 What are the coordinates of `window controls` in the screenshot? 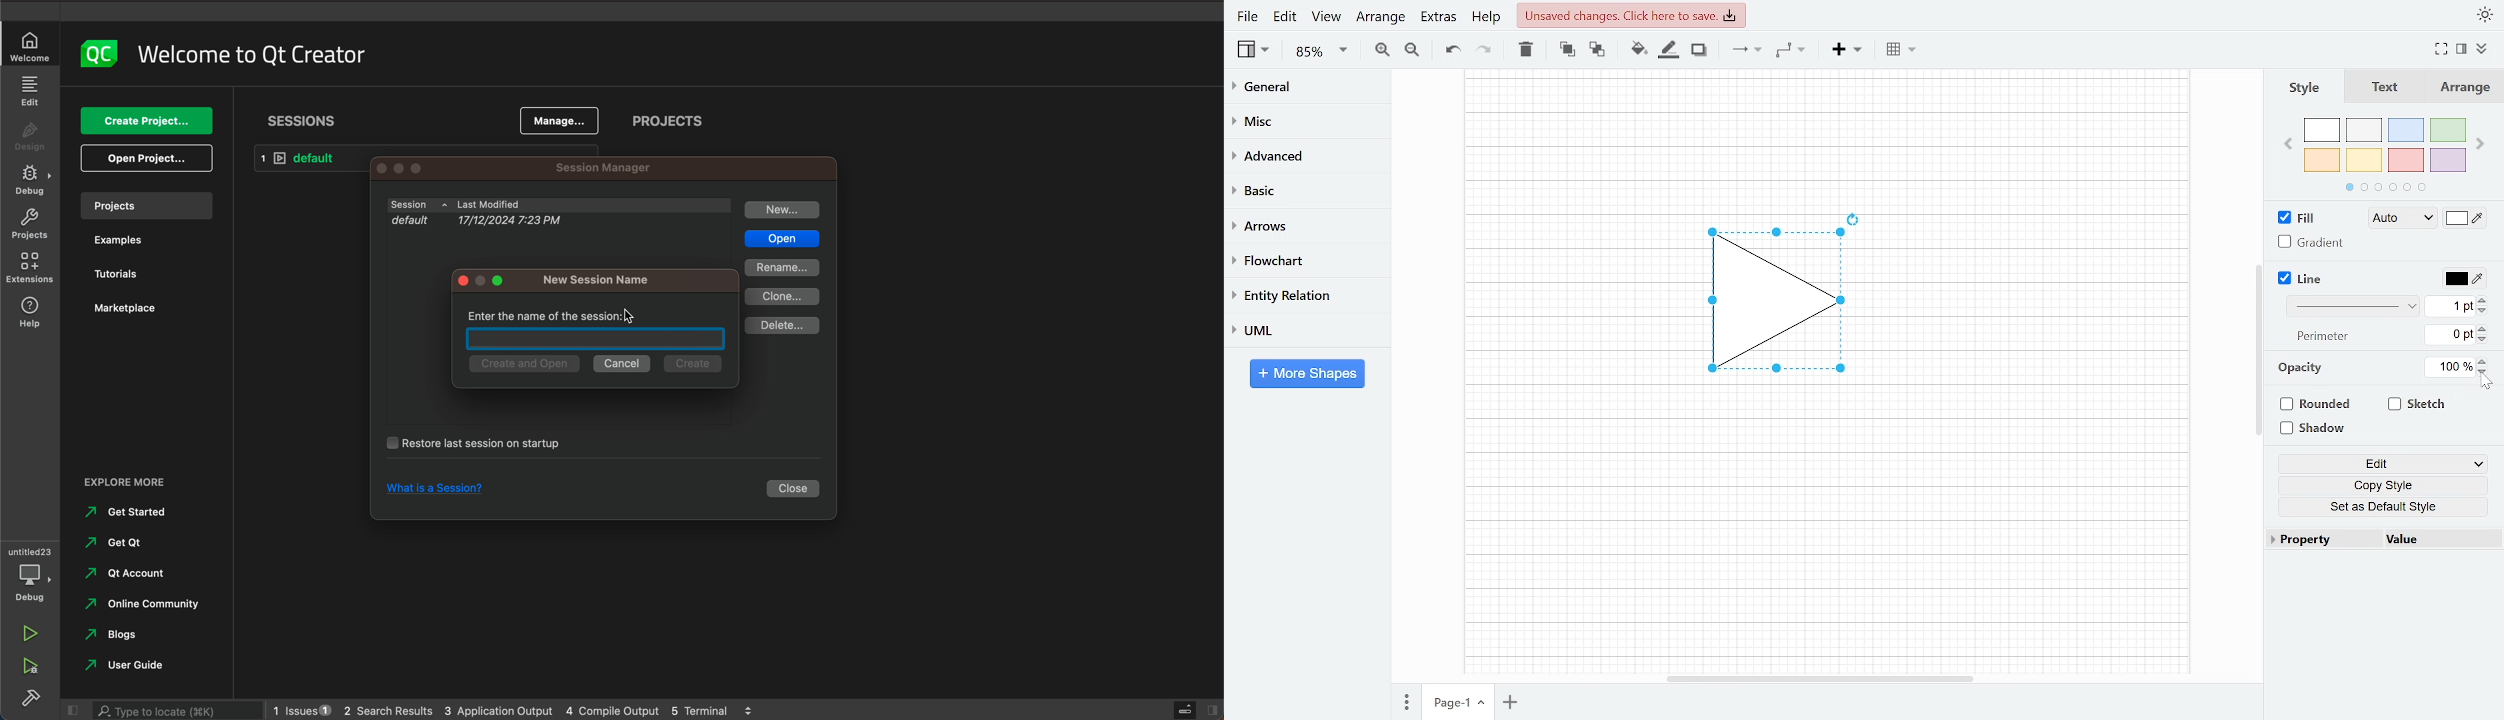 It's located at (414, 168).